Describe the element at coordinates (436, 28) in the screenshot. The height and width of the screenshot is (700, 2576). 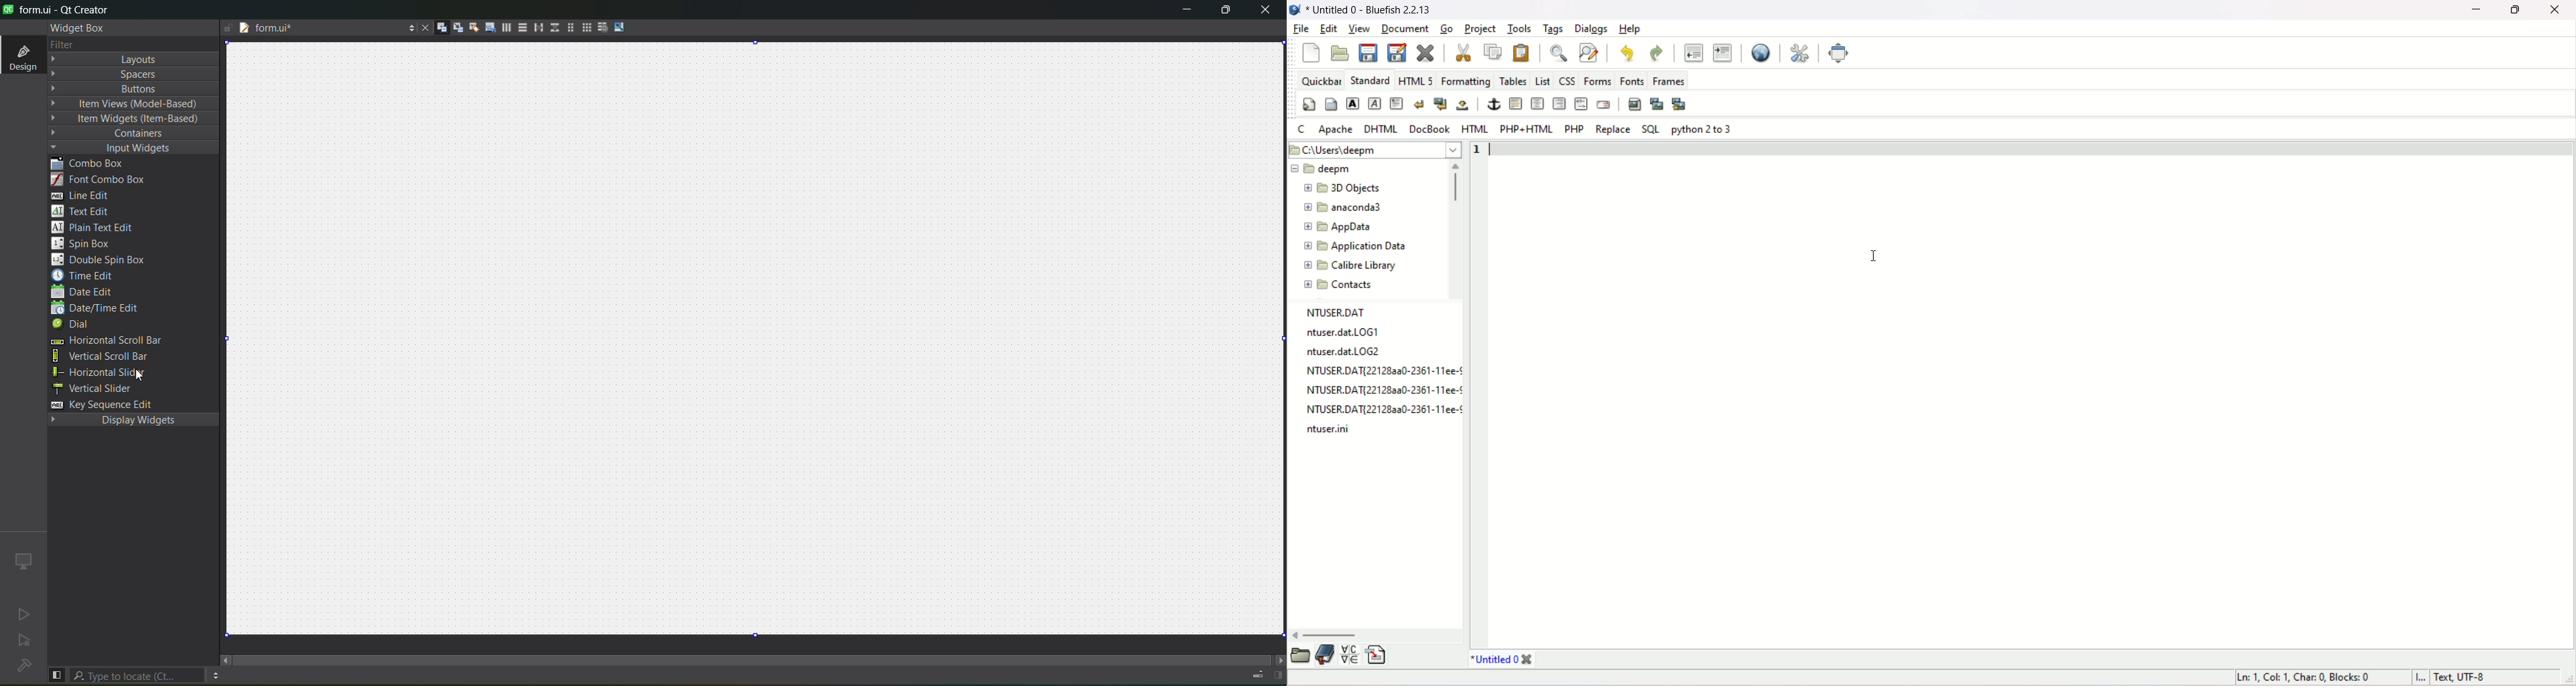
I see `widgets` at that location.